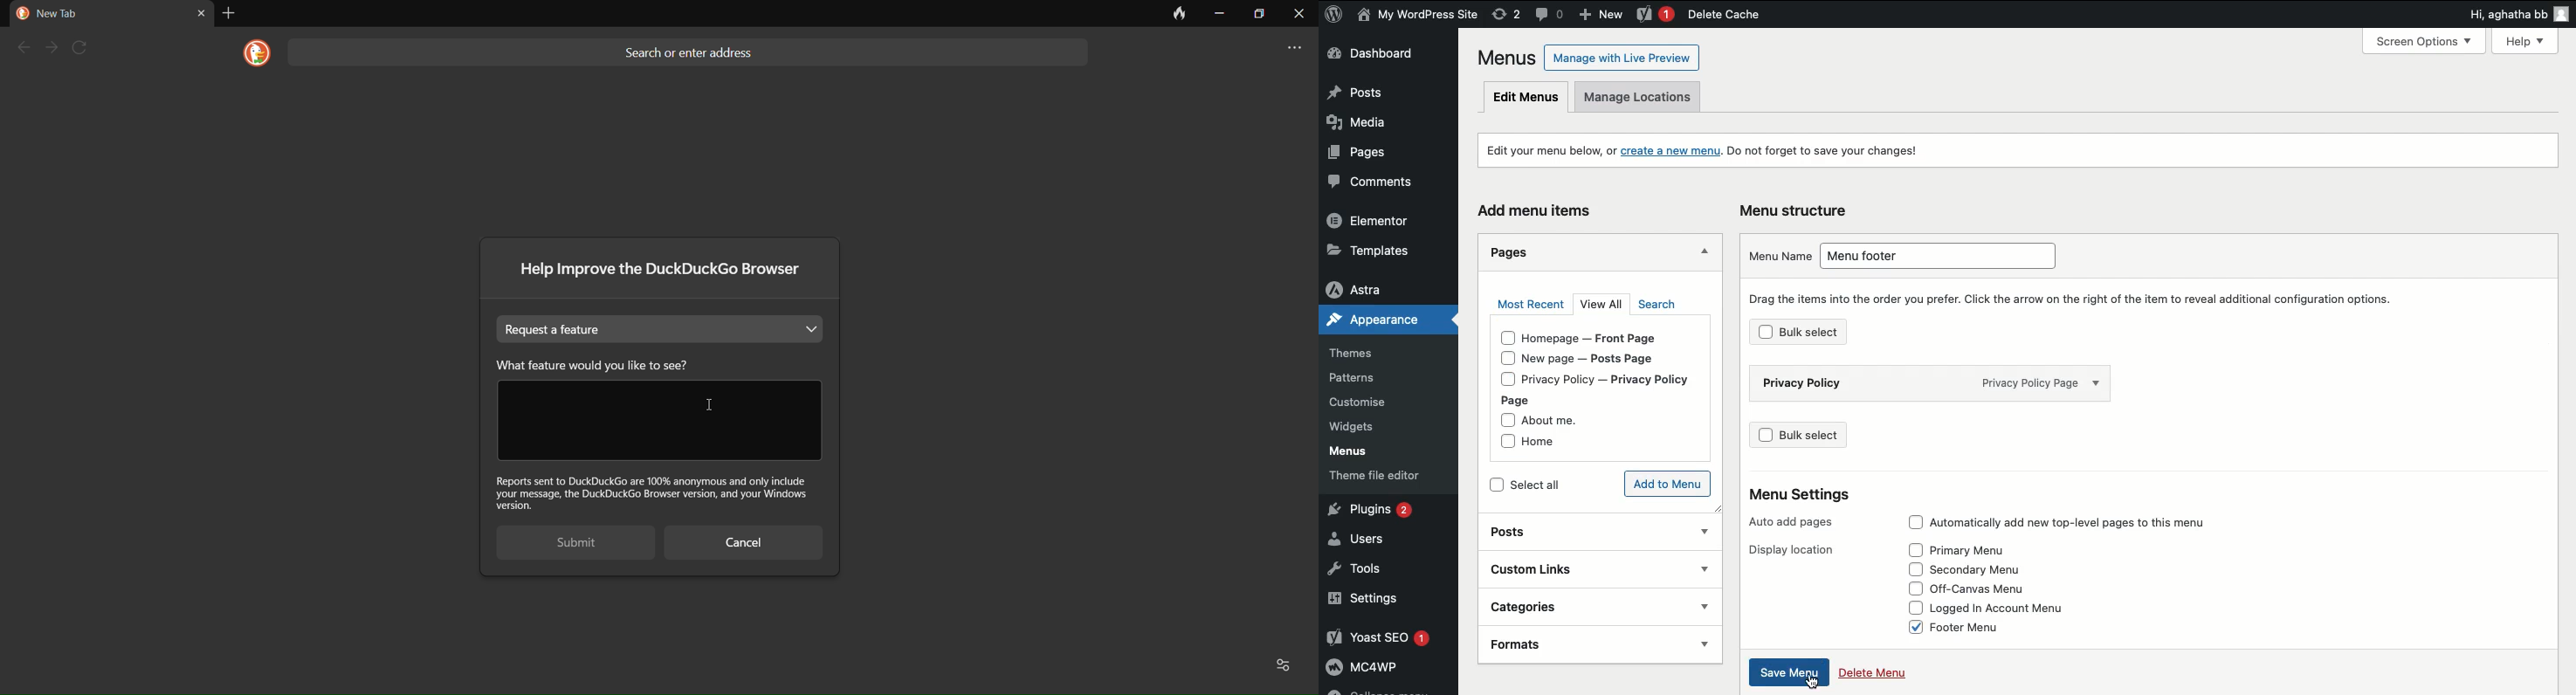 This screenshot has height=700, width=2576. I want to click on Check box, so click(1911, 609).